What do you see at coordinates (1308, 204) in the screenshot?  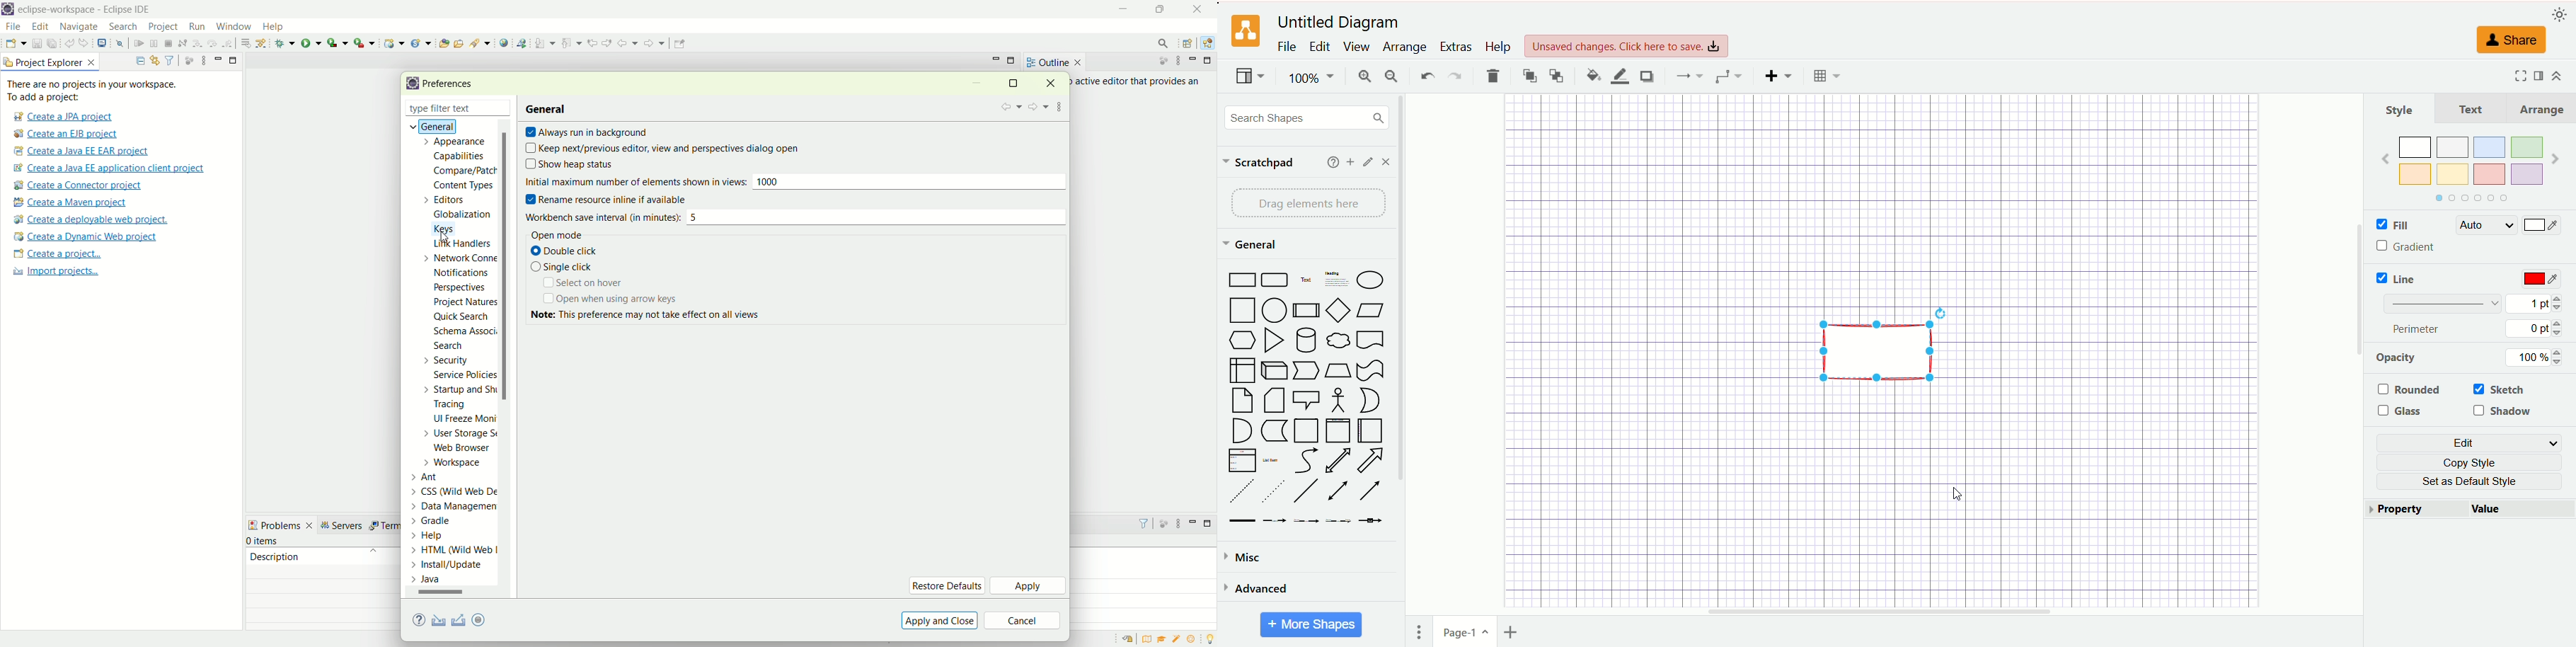 I see `drag elements here` at bounding box center [1308, 204].